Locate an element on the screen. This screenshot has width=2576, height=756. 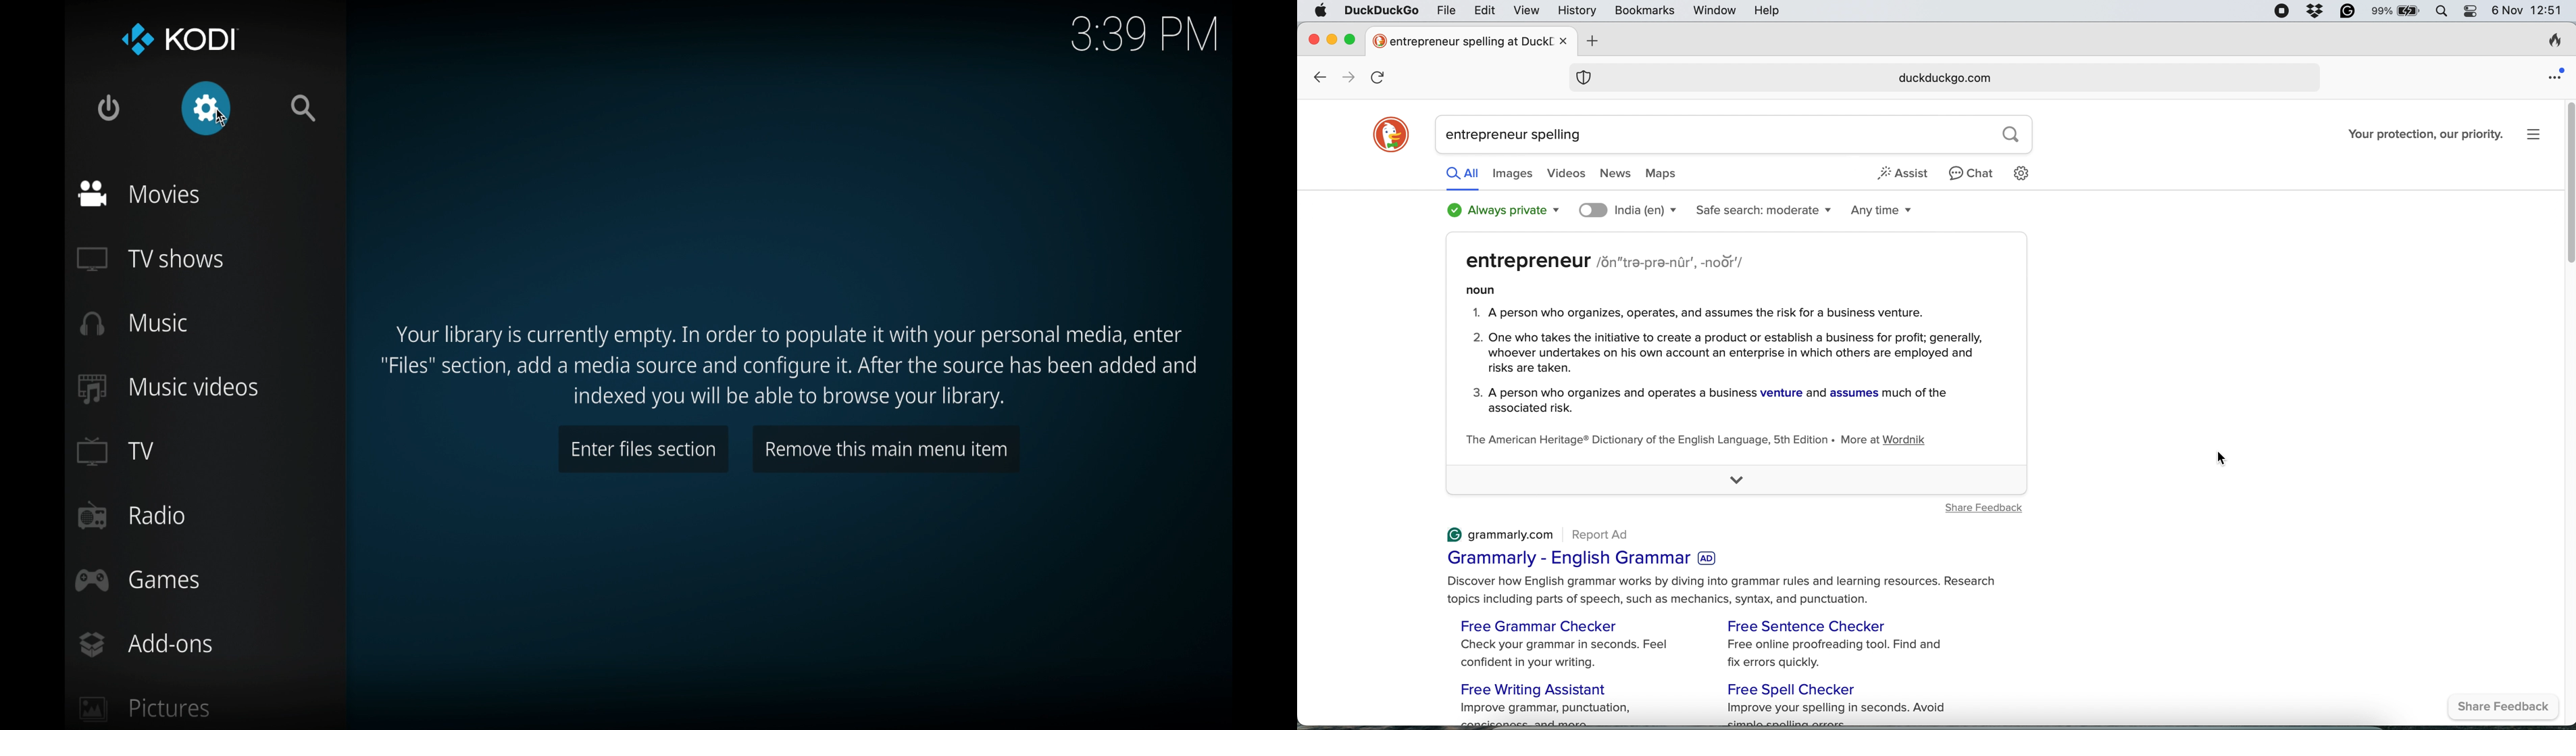
settings is located at coordinates (2020, 176).